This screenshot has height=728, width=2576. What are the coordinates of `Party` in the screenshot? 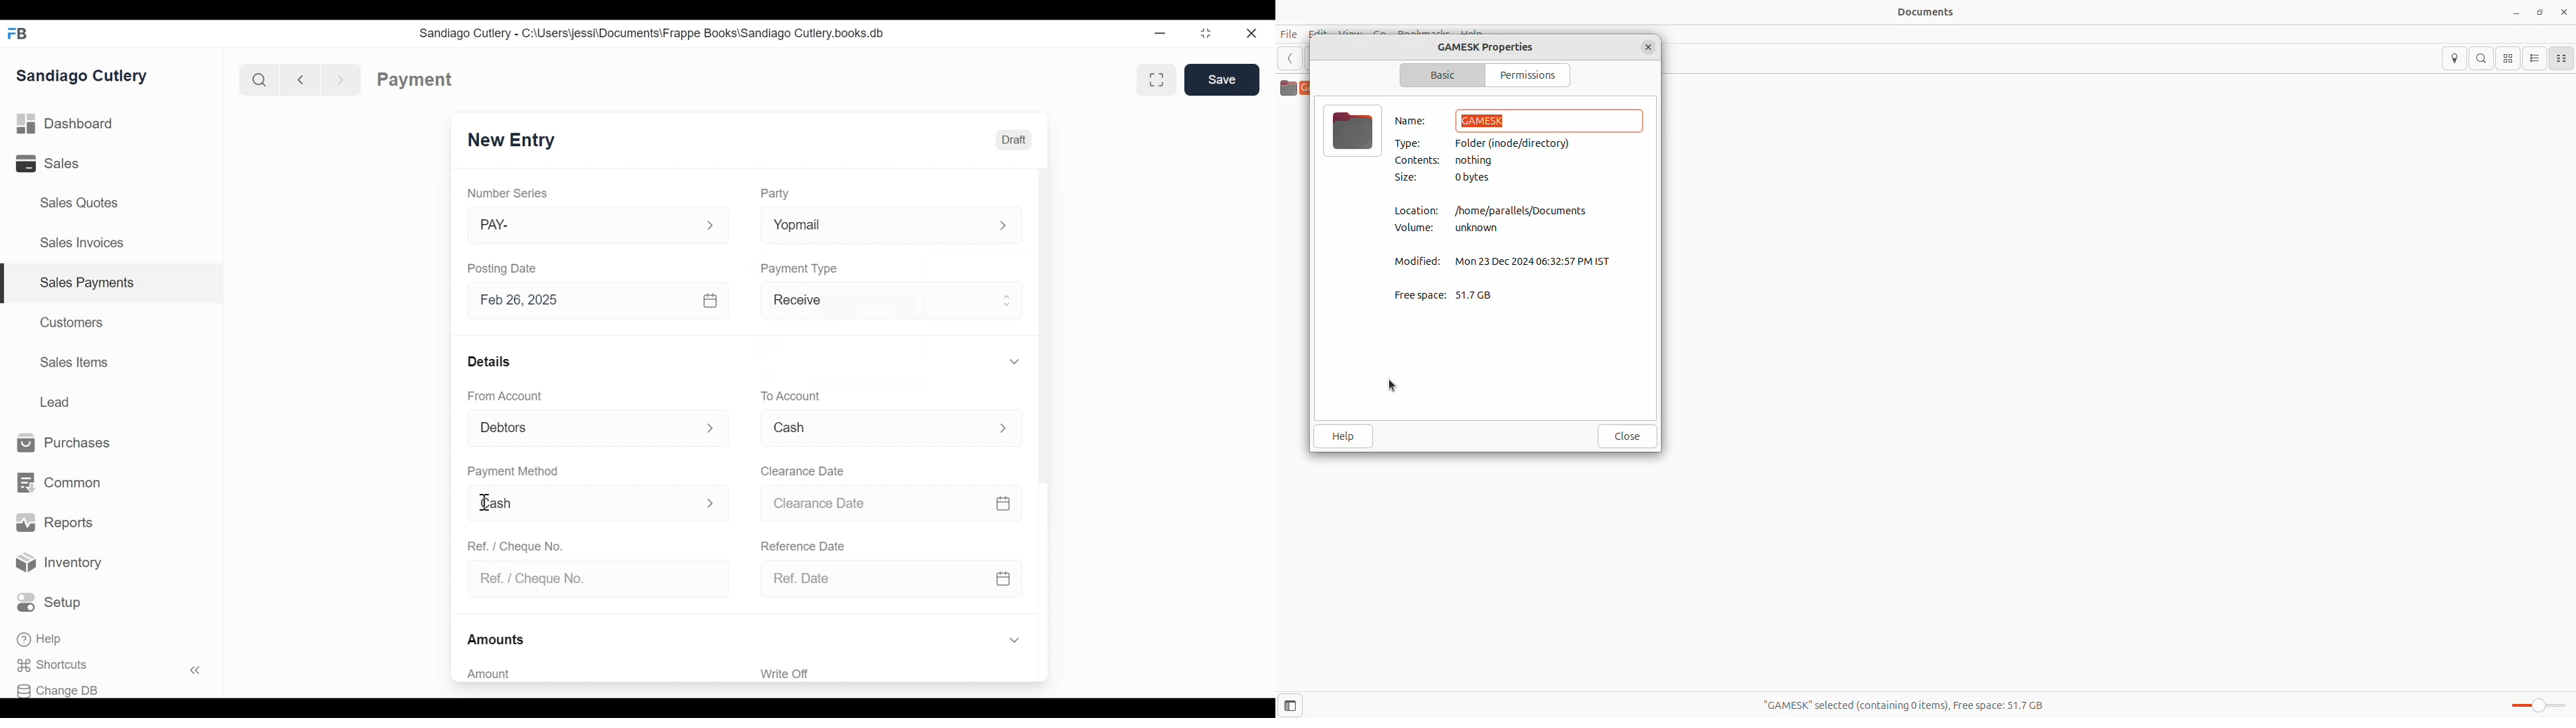 It's located at (775, 193).